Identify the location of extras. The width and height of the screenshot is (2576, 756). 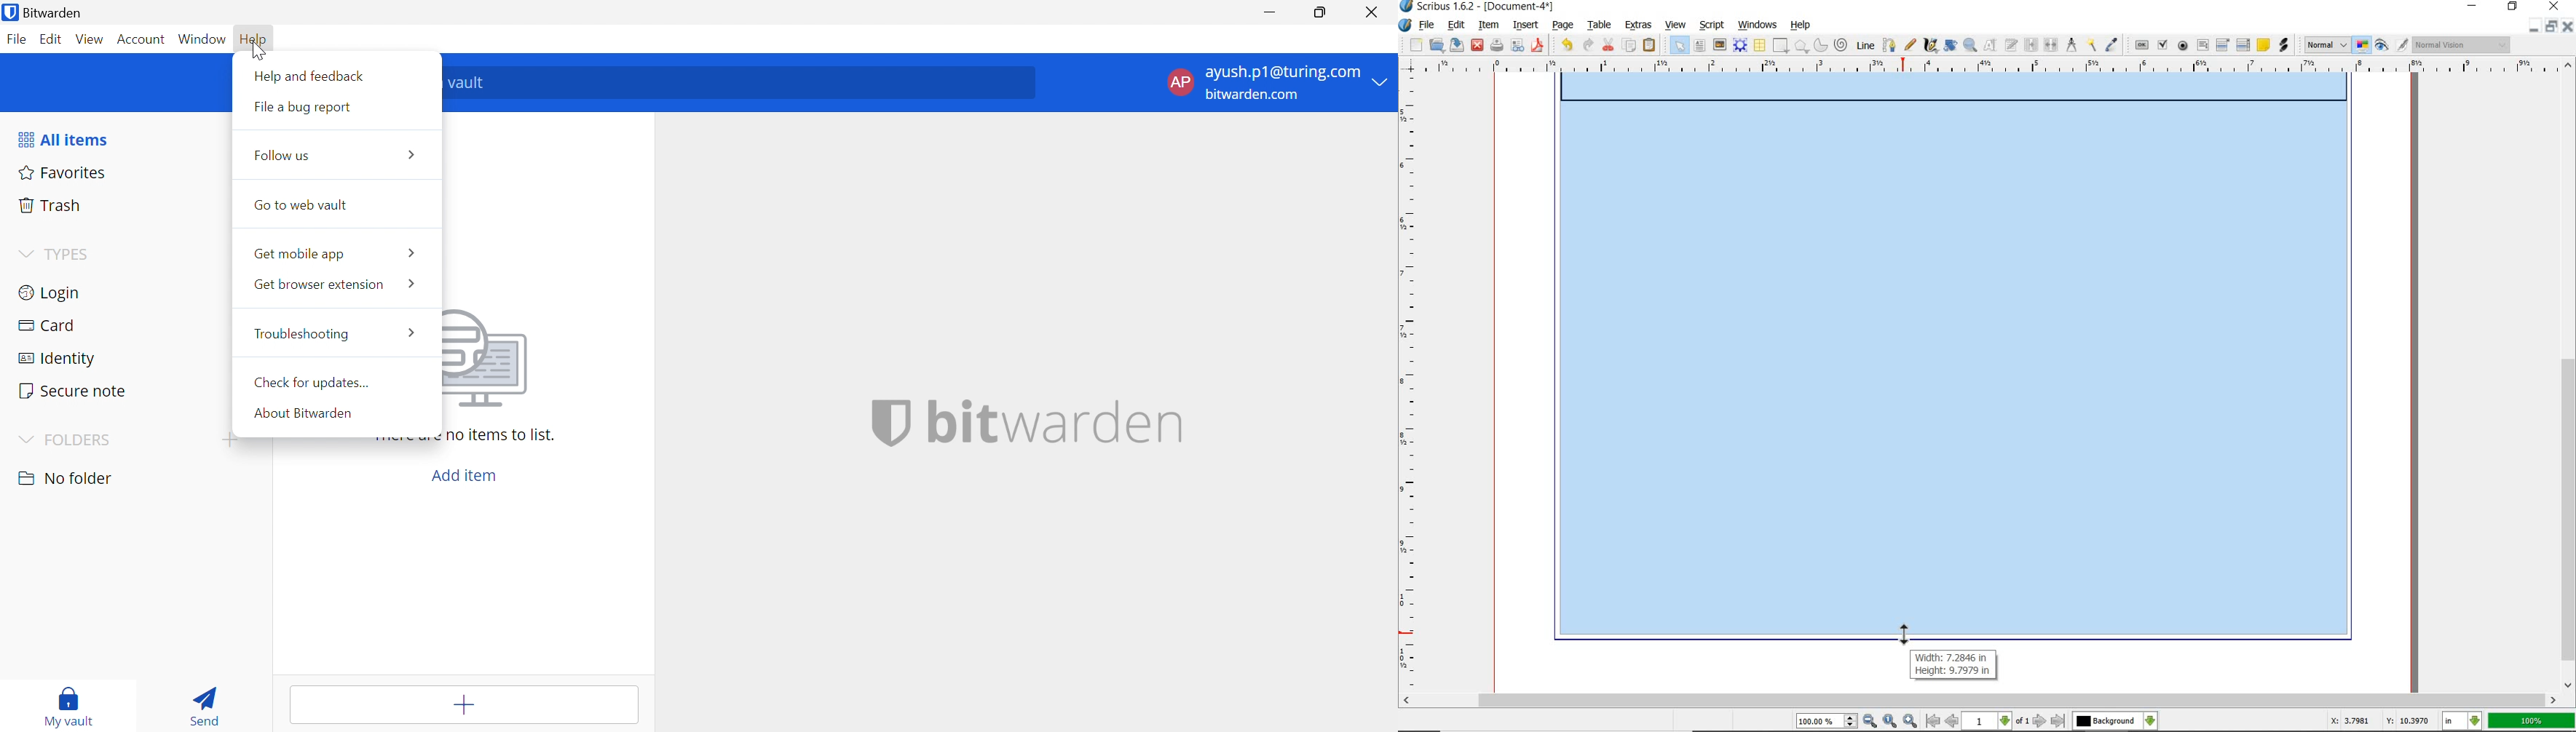
(1637, 25).